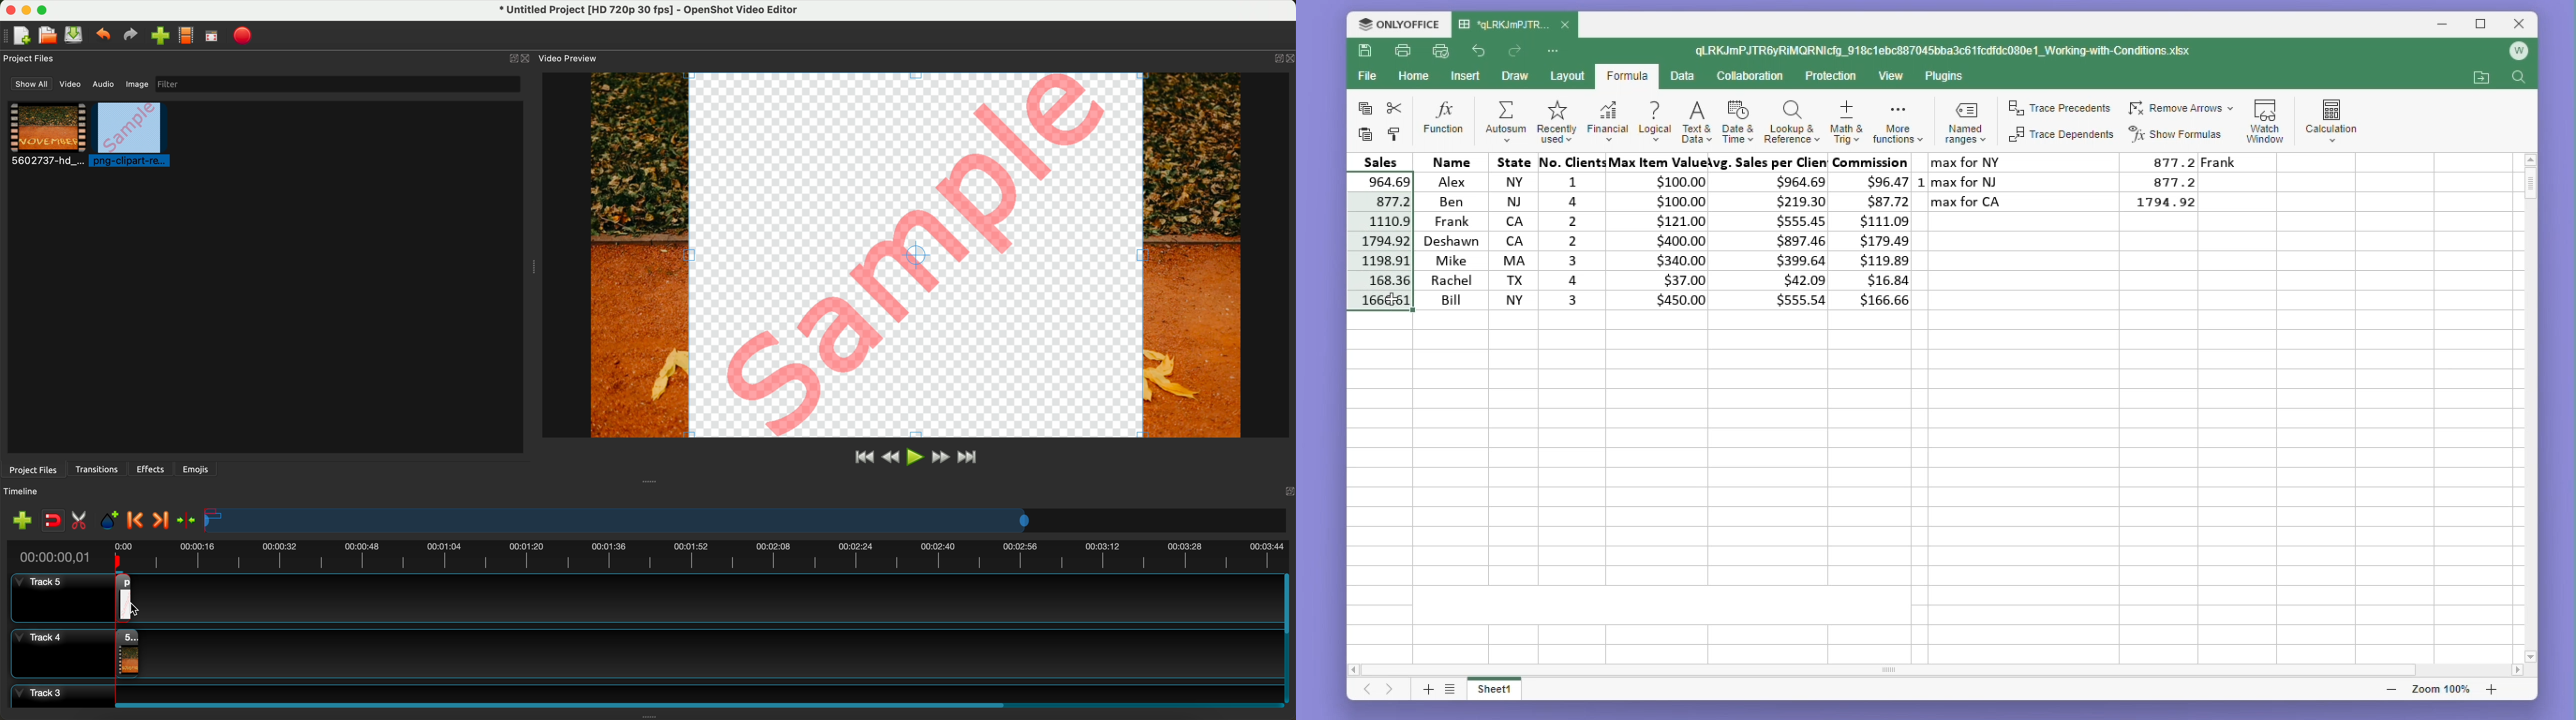  What do you see at coordinates (1445, 119) in the screenshot?
I see `Function` at bounding box center [1445, 119].